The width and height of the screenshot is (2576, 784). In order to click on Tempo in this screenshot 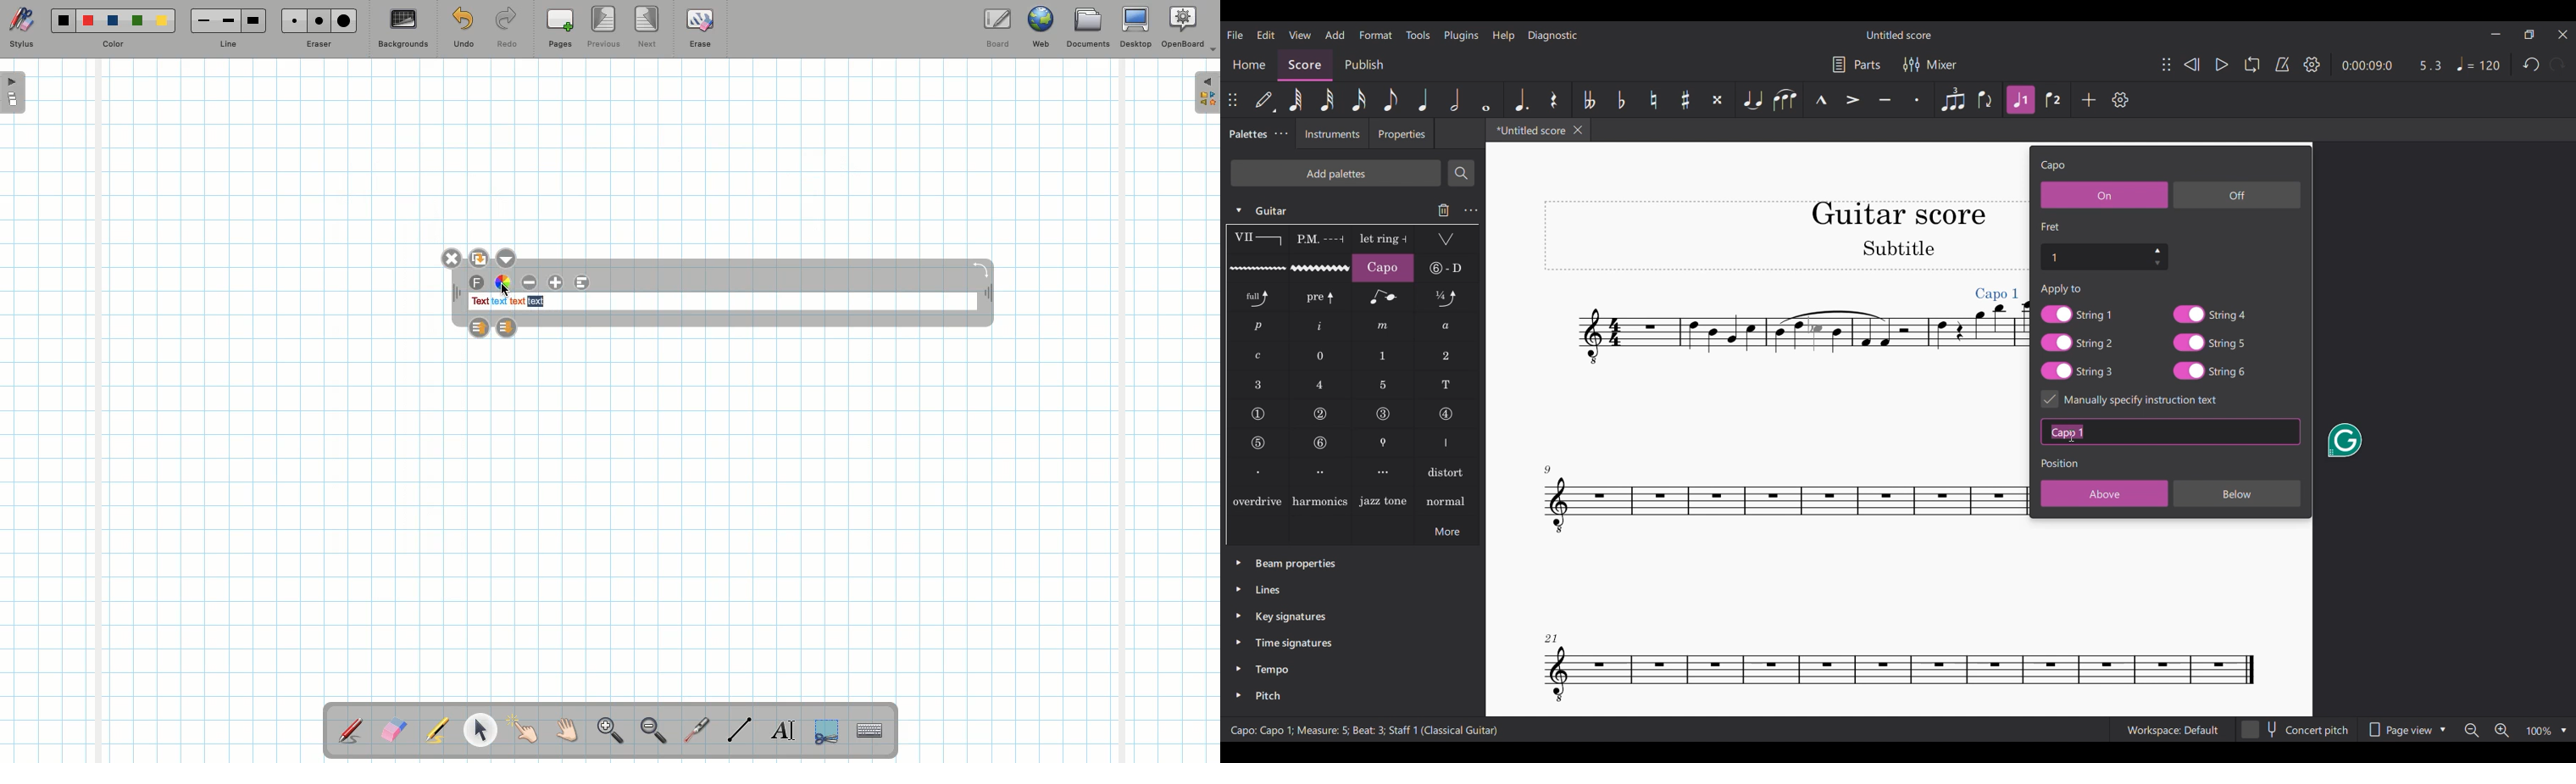, I will do `click(1272, 670)`.